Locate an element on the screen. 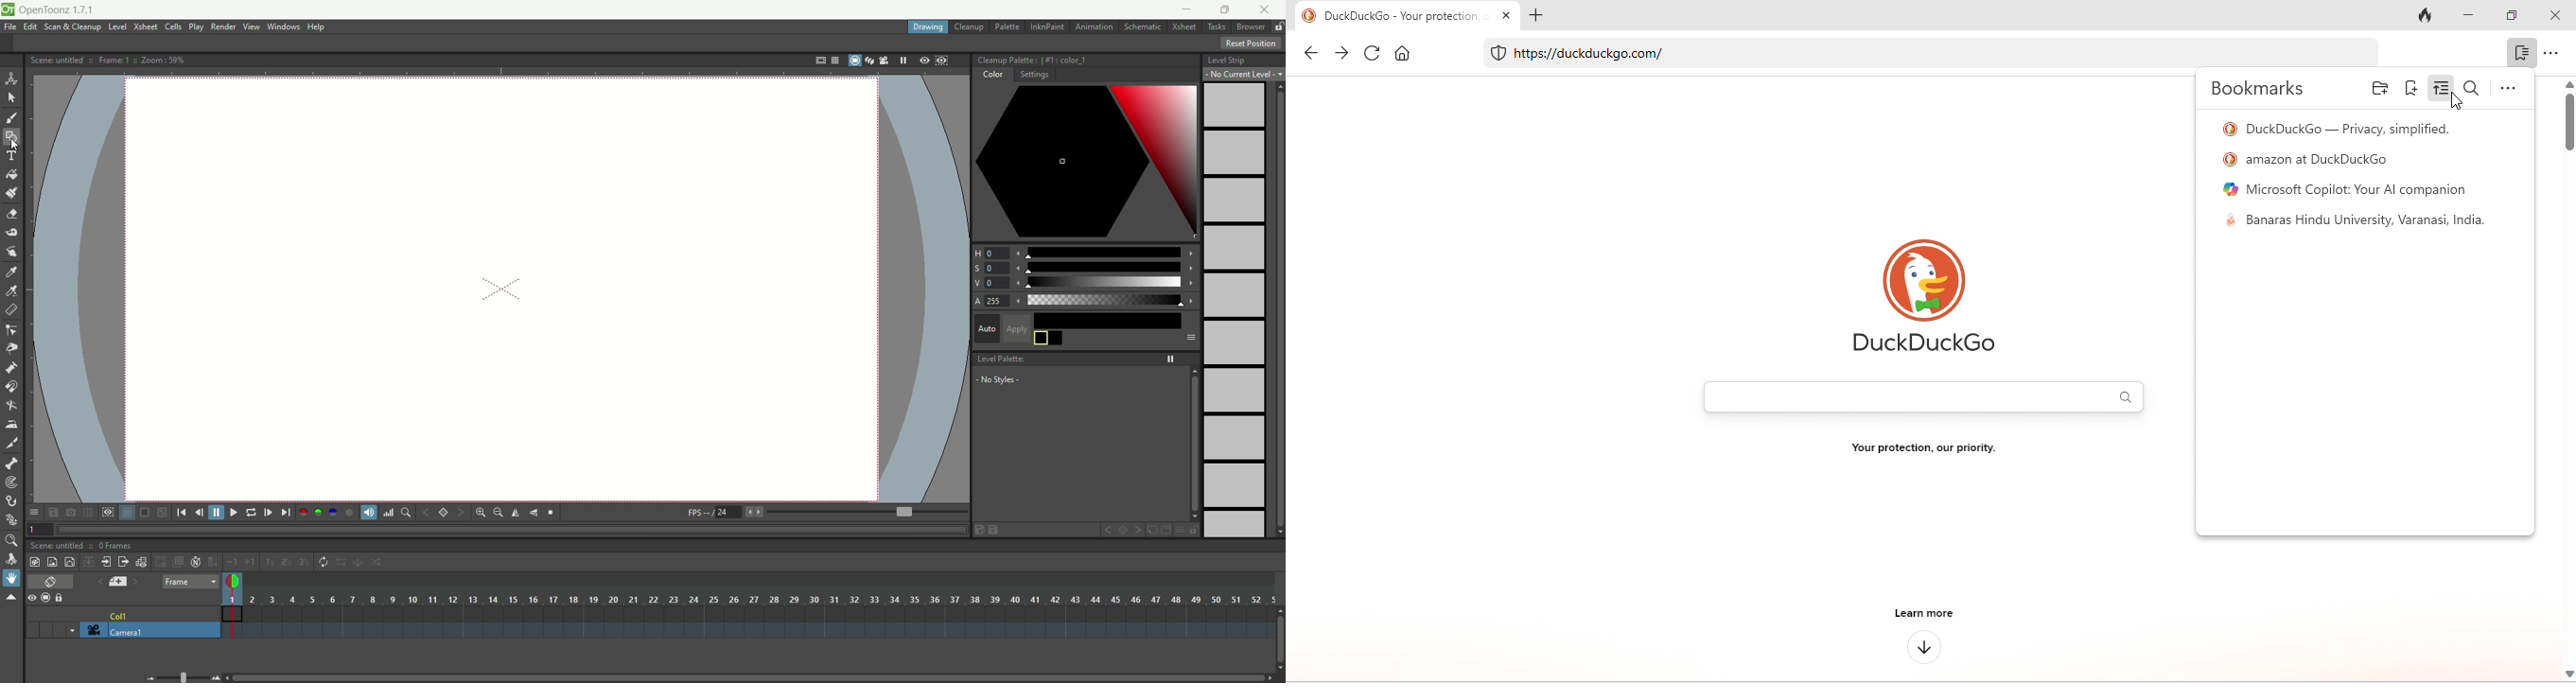  add is located at coordinates (1537, 19).